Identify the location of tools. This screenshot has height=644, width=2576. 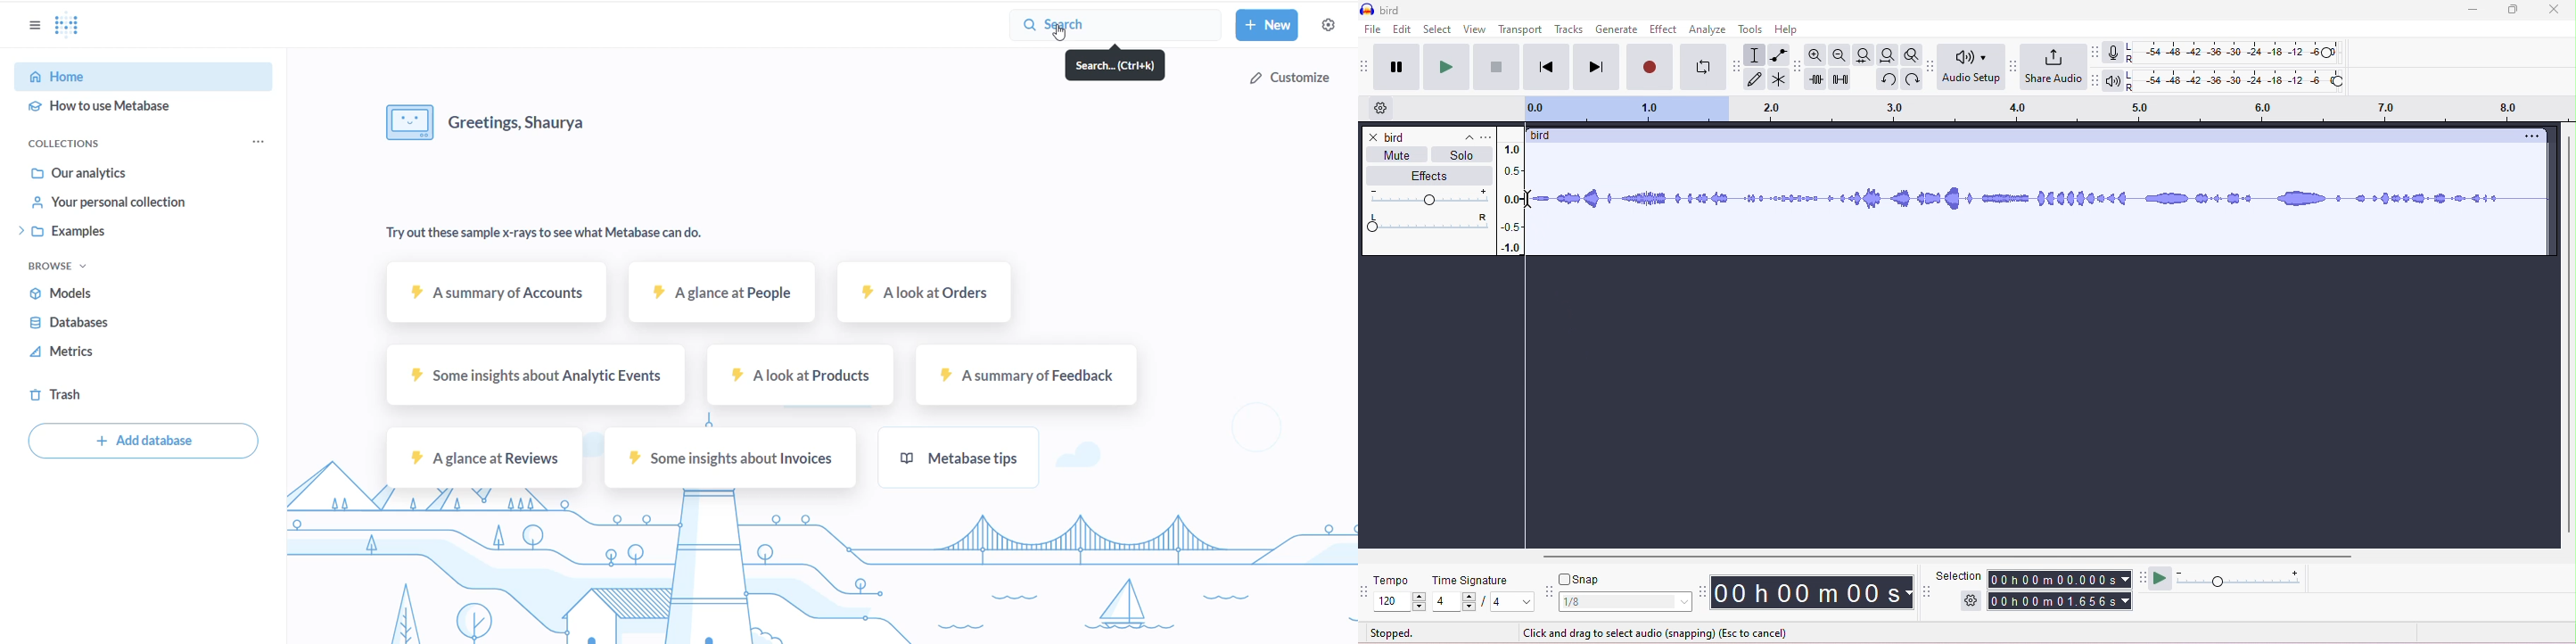
(1749, 29).